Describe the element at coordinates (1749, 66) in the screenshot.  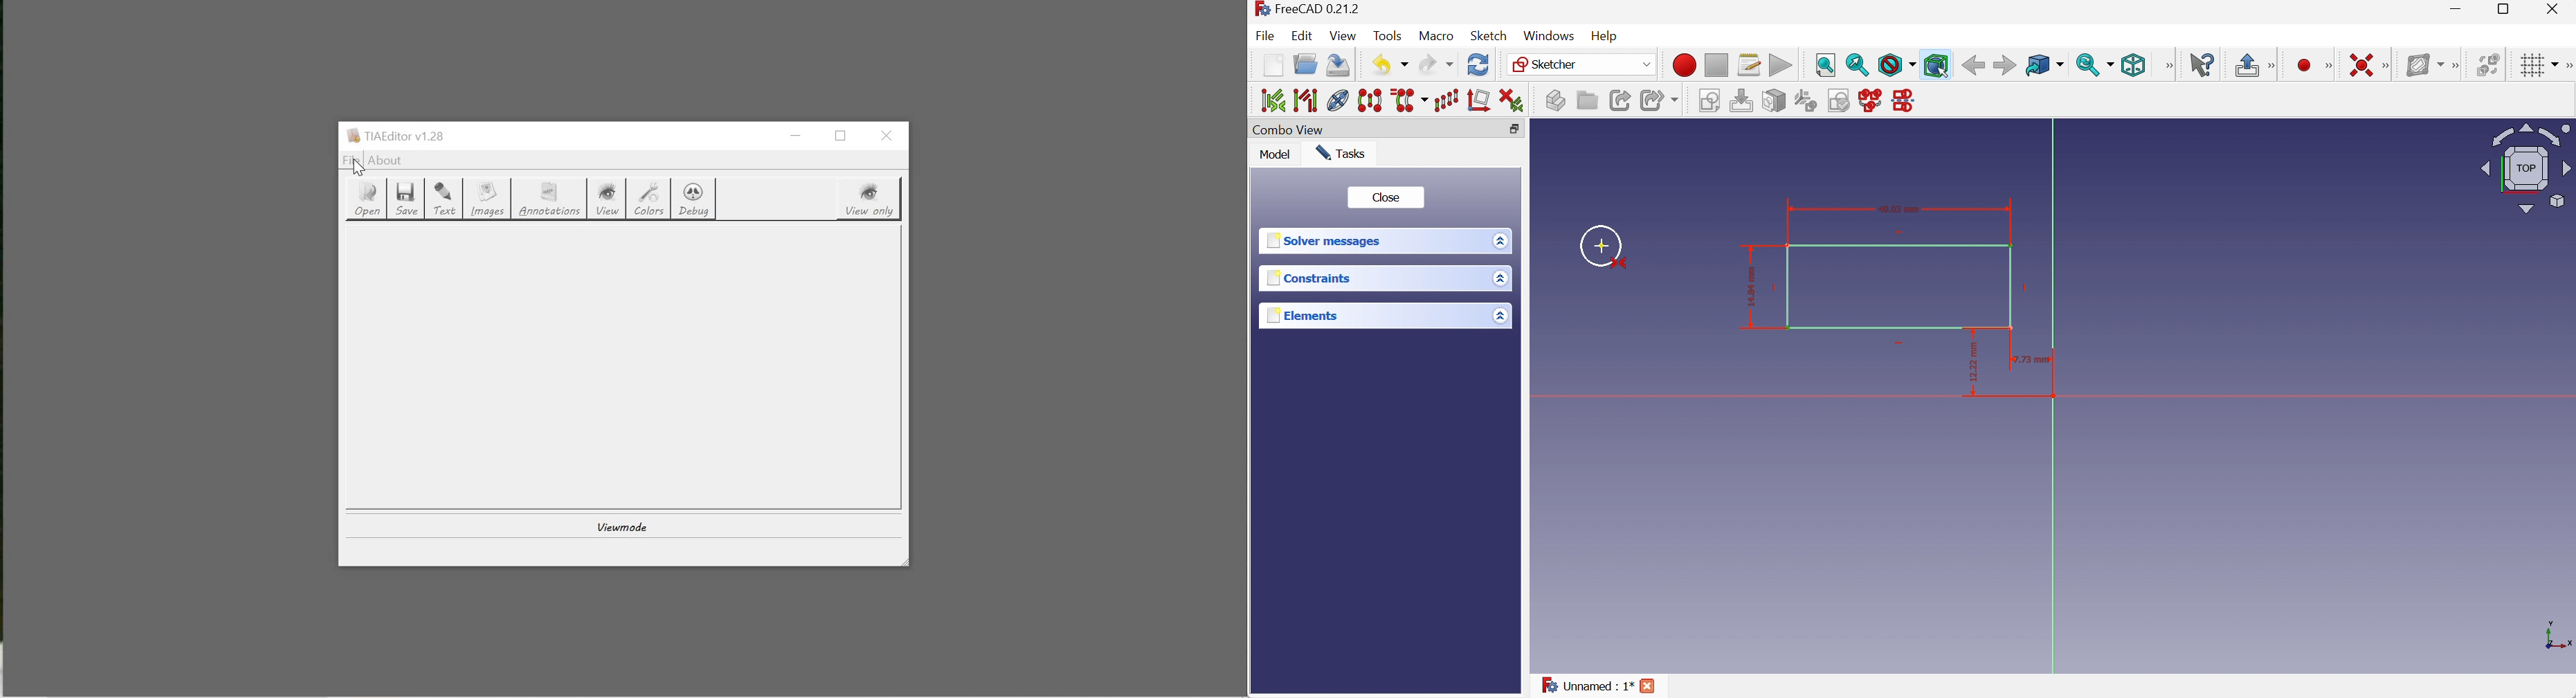
I see `Macros...` at that location.